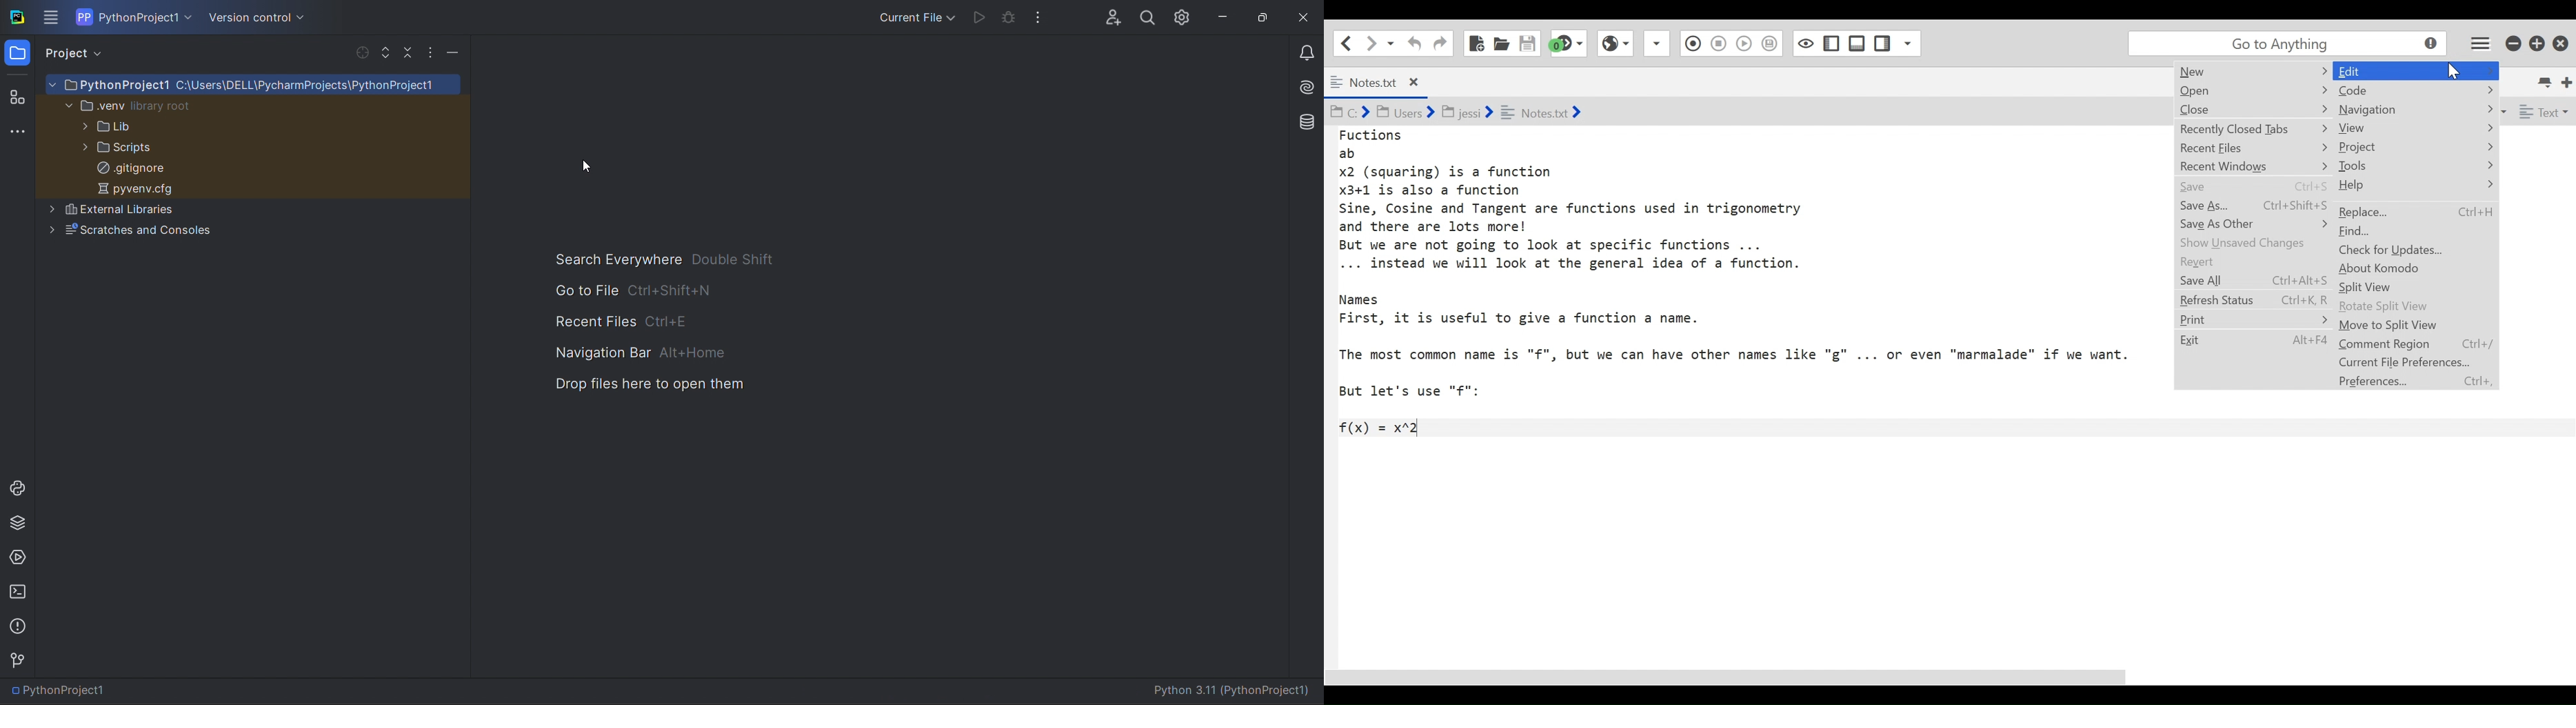 This screenshot has width=2576, height=728. I want to click on Save Macro to Toolbox as Superscript, so click(1746, 42).